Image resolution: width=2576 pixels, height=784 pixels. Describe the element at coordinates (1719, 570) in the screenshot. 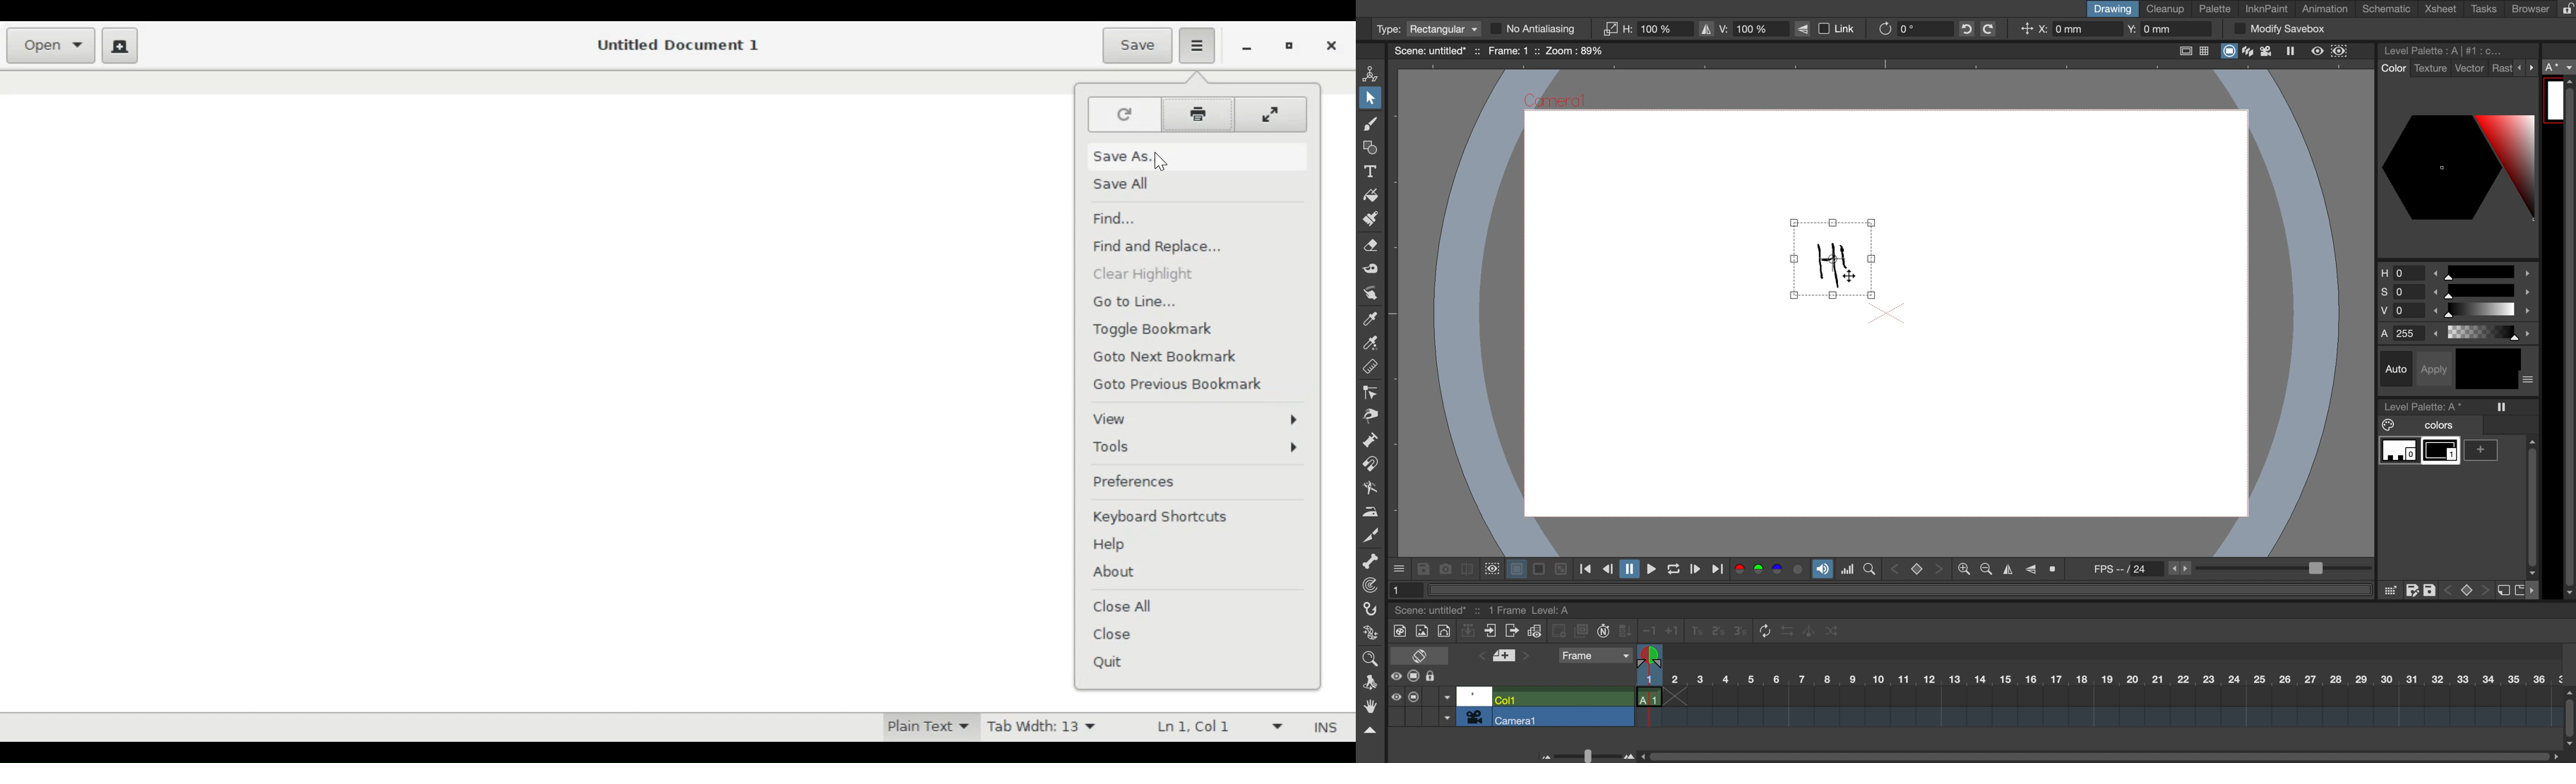

I see `last frame` at that location.